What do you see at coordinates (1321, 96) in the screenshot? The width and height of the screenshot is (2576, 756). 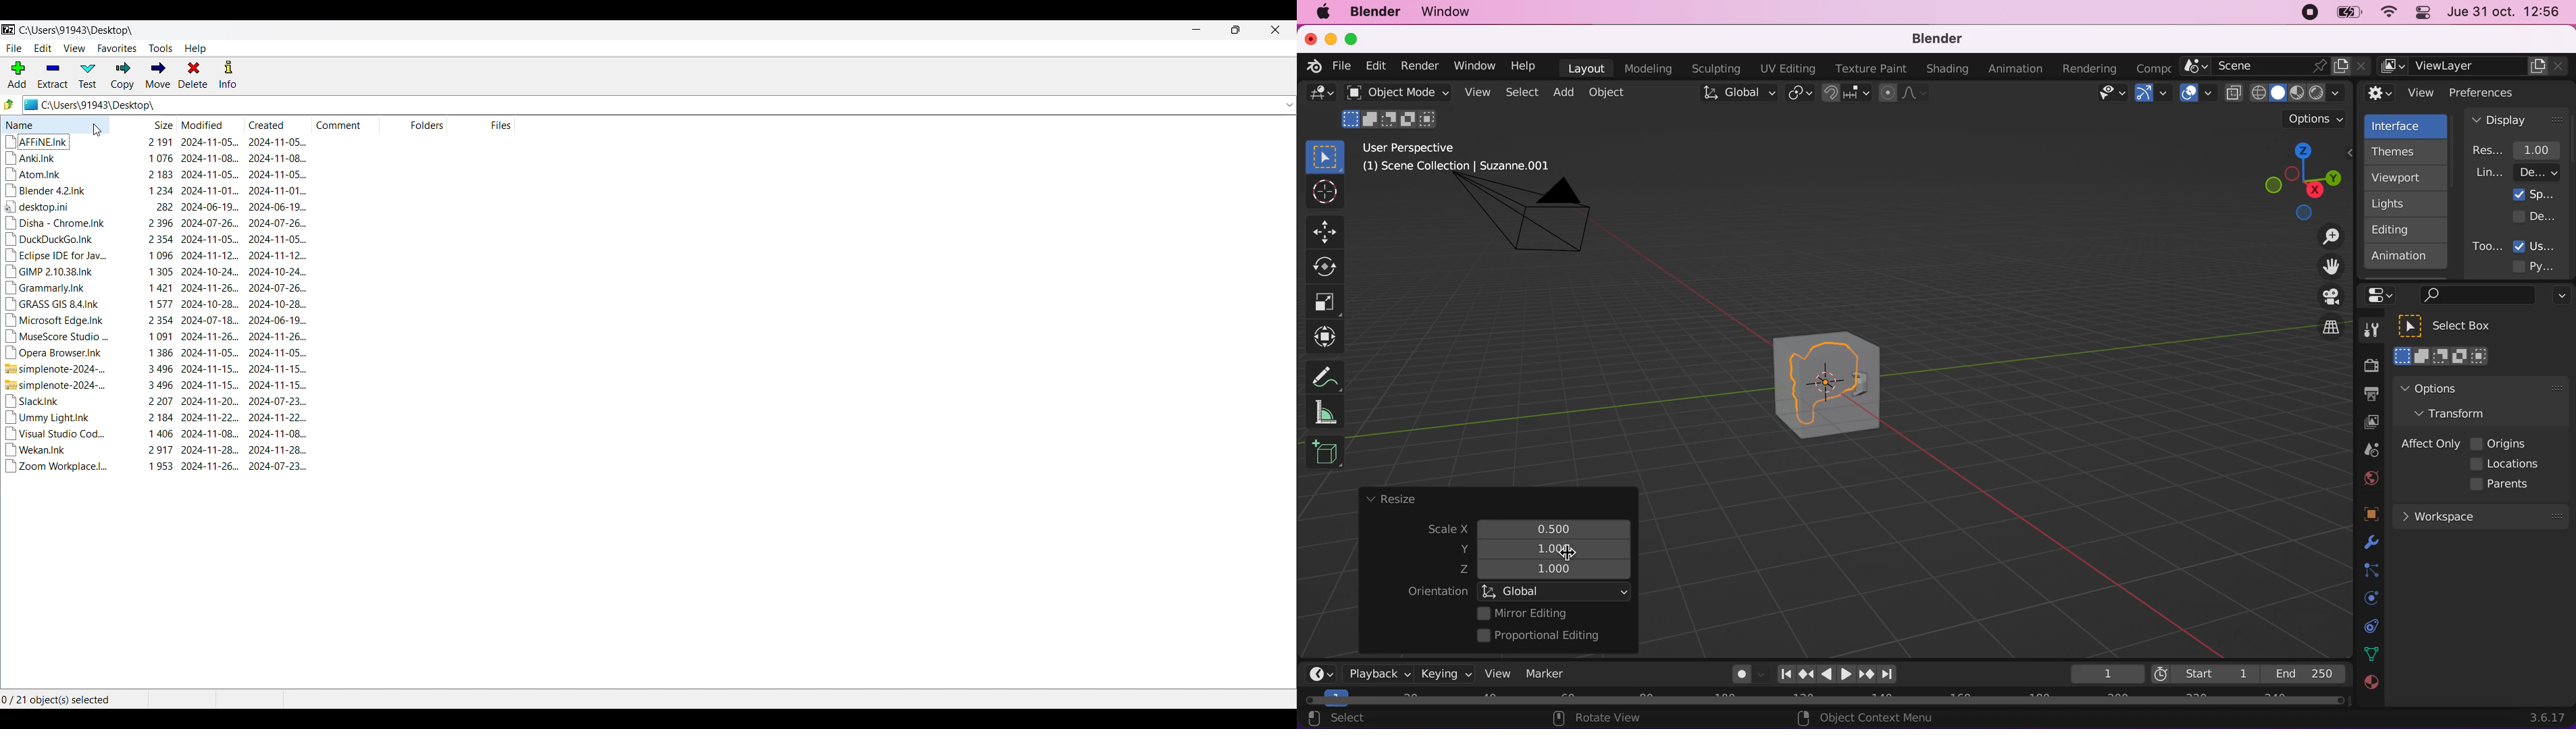 I see `general` at bounding box center [1321, 96].